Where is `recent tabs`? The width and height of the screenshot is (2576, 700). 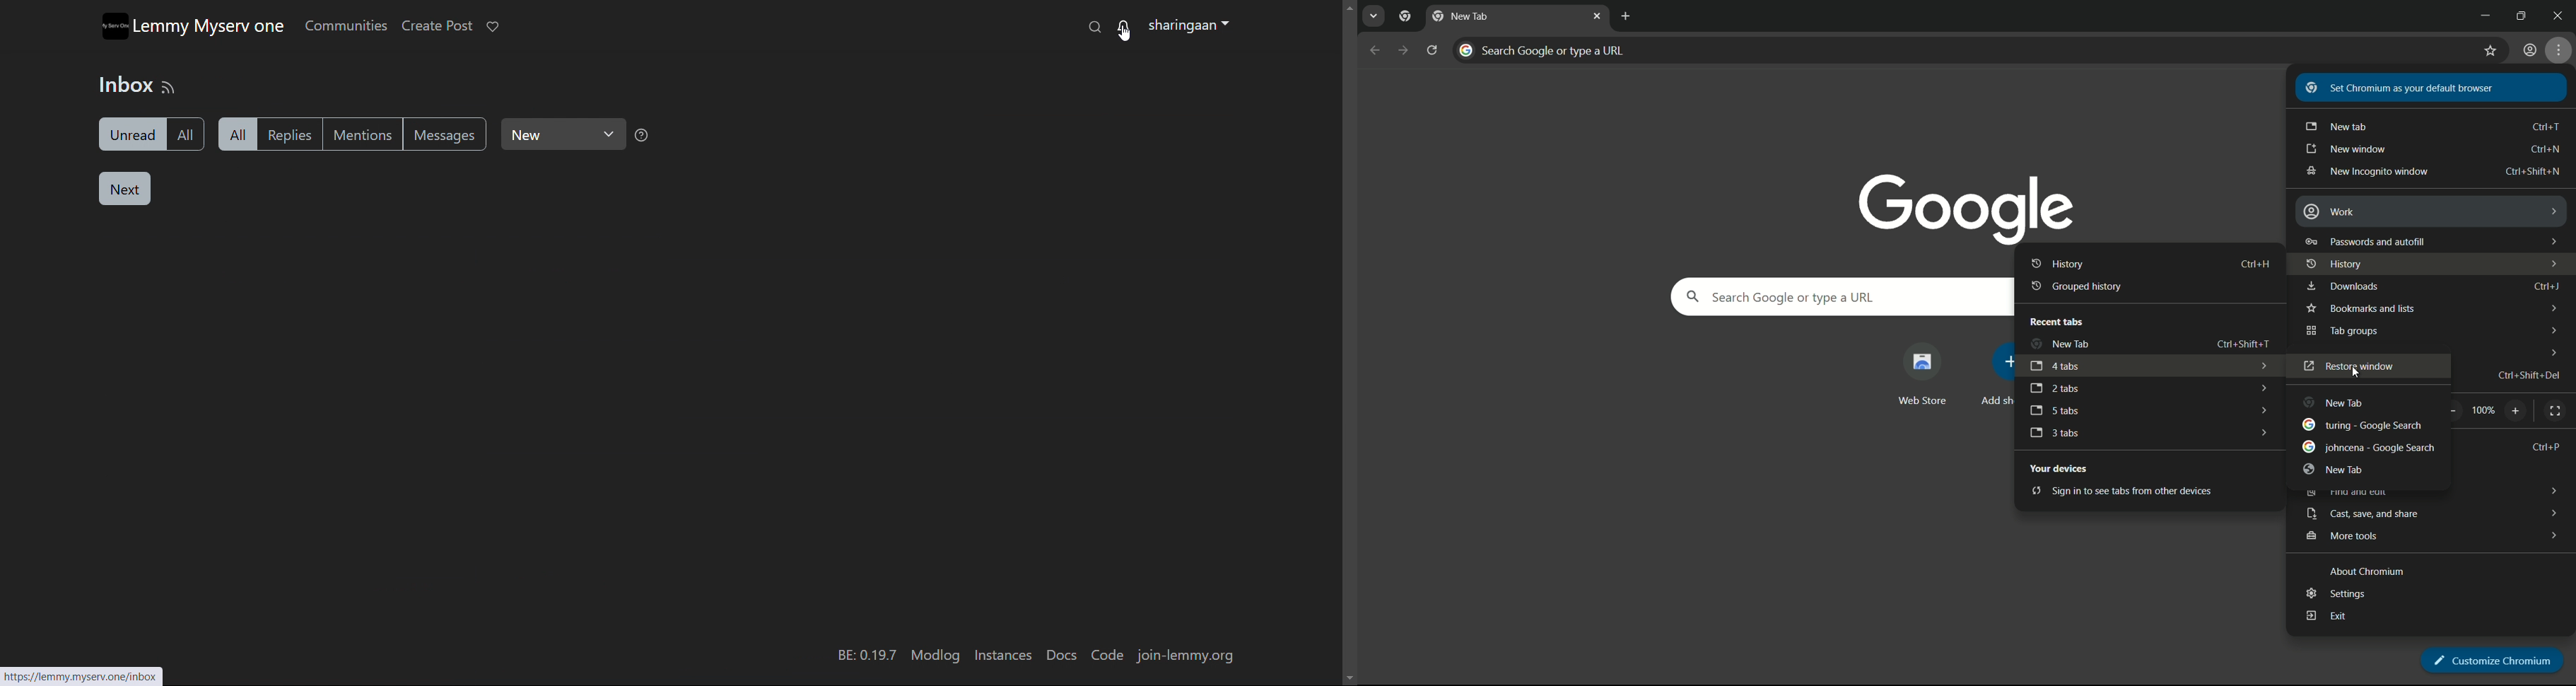 recent tabs is located at coordinates (2055, 321).